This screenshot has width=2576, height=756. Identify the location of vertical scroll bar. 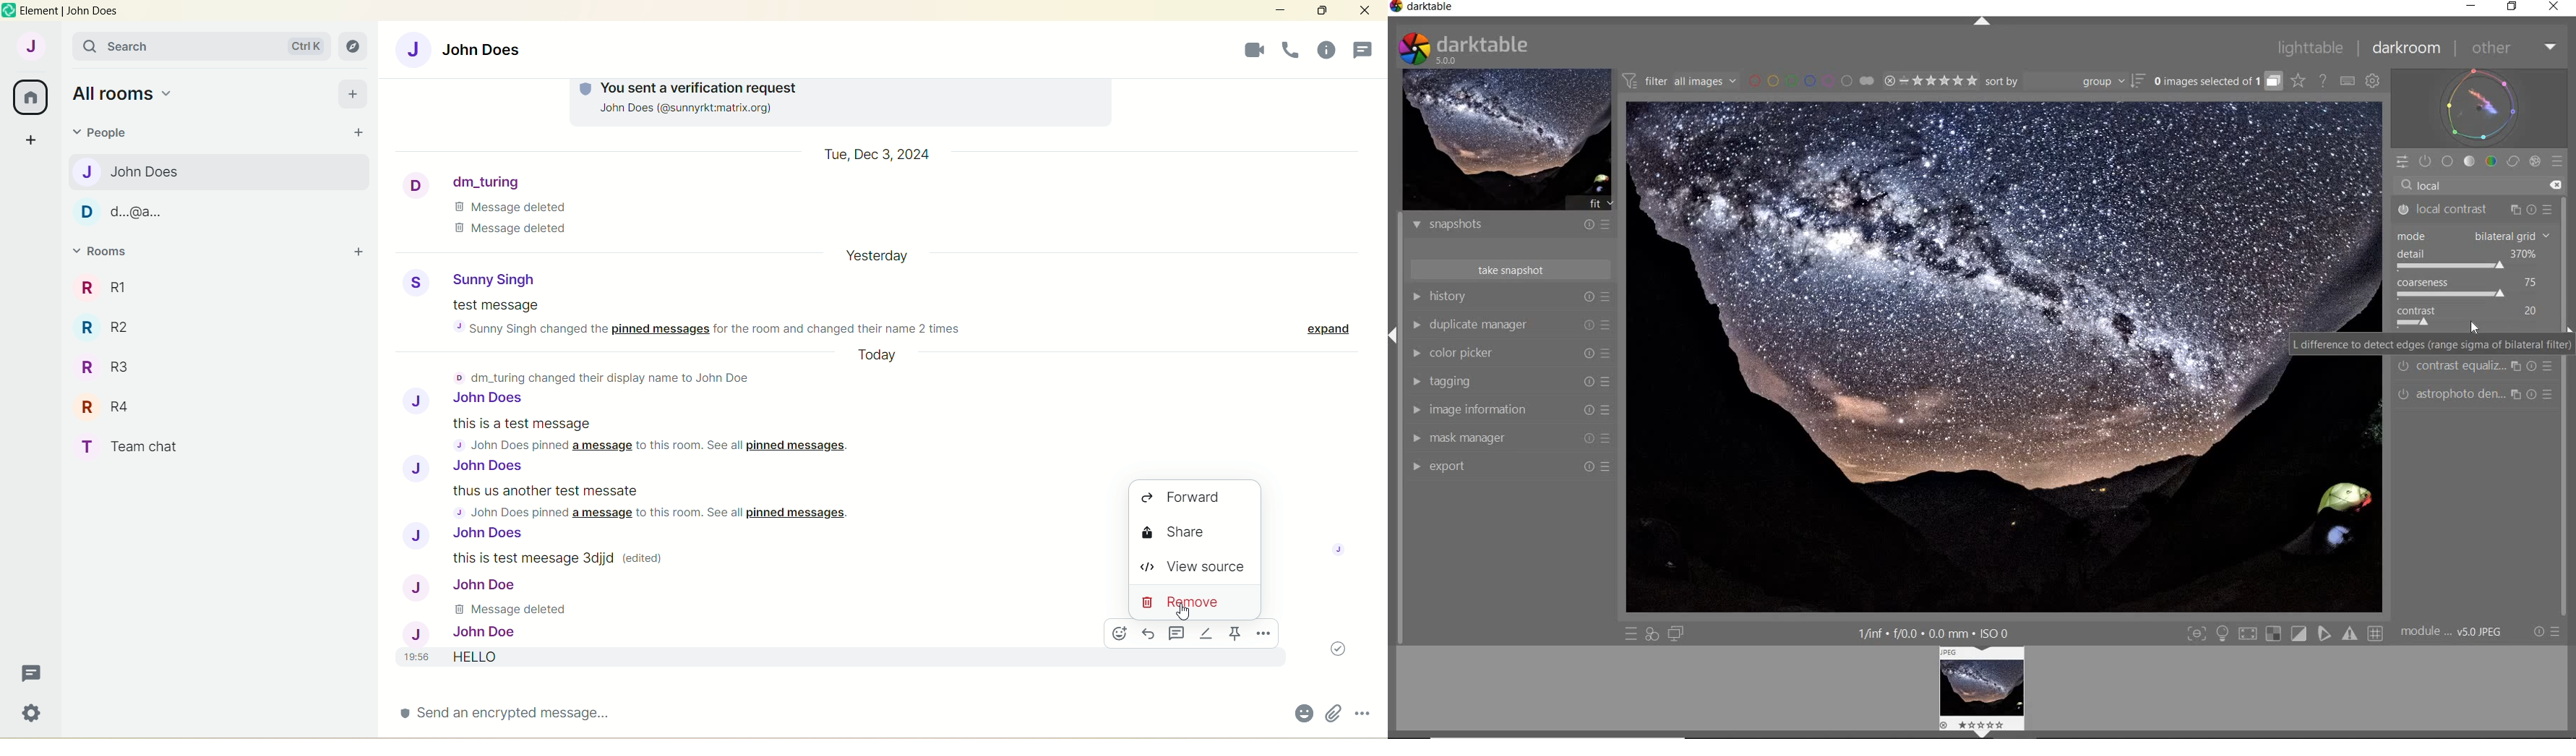
(1379, 384).